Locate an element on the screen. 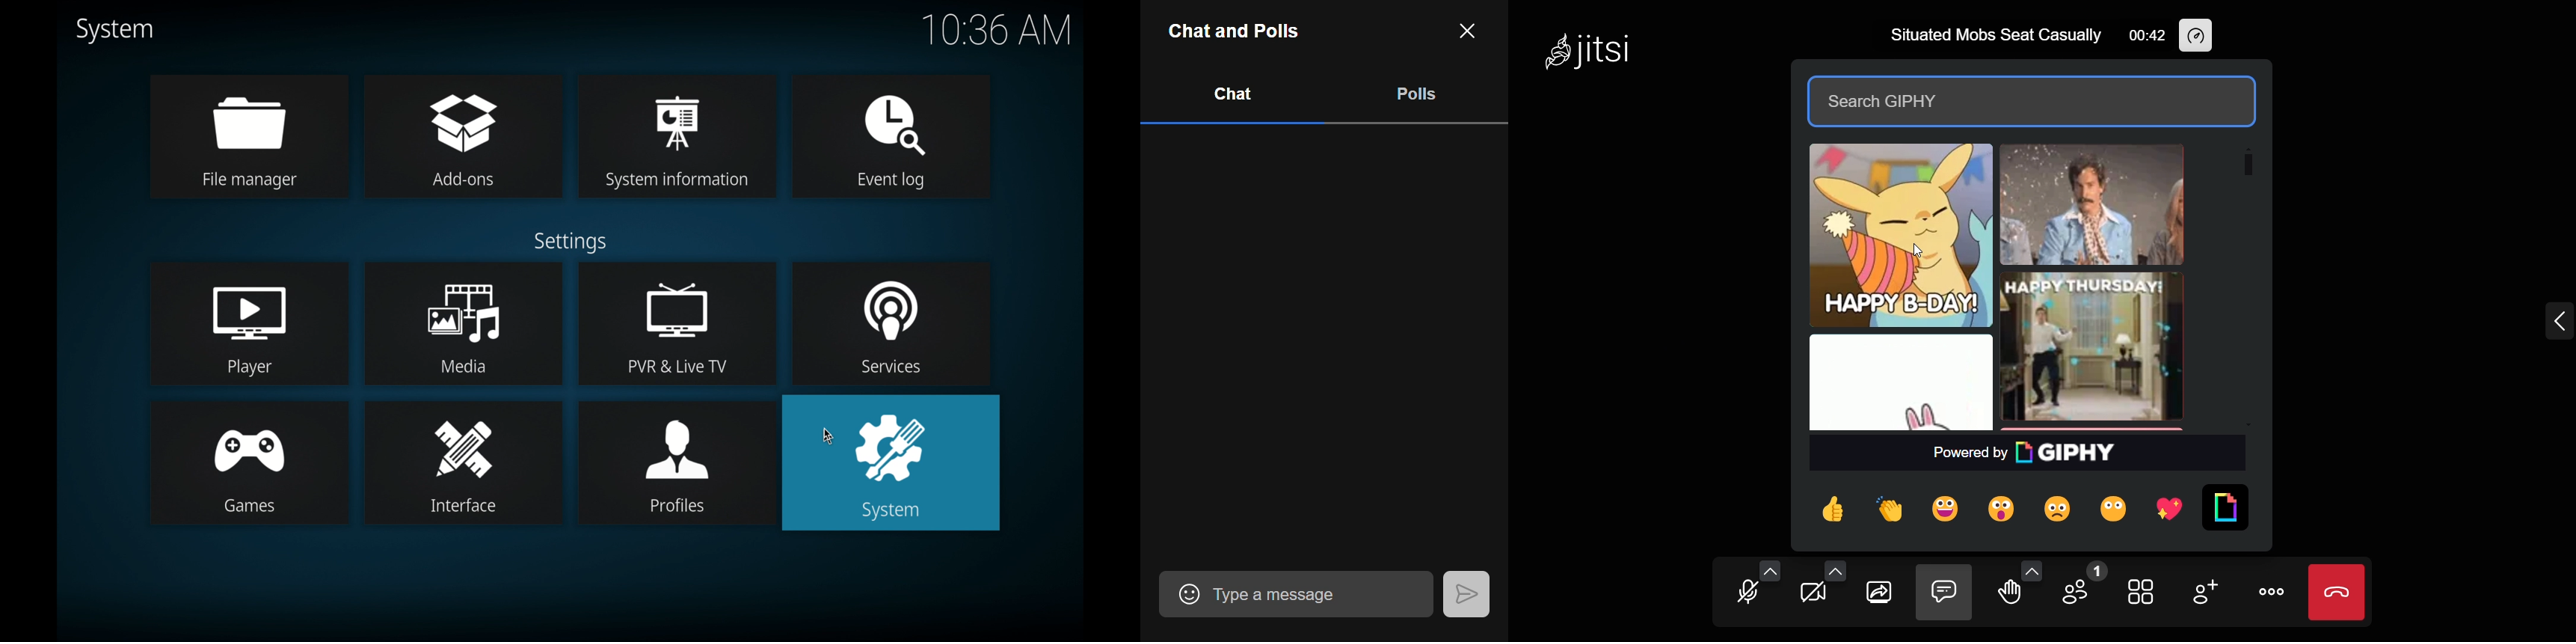 The height and width of the screenshot is (644, 2576). happy reaction is located at coordinates (1943, 509).